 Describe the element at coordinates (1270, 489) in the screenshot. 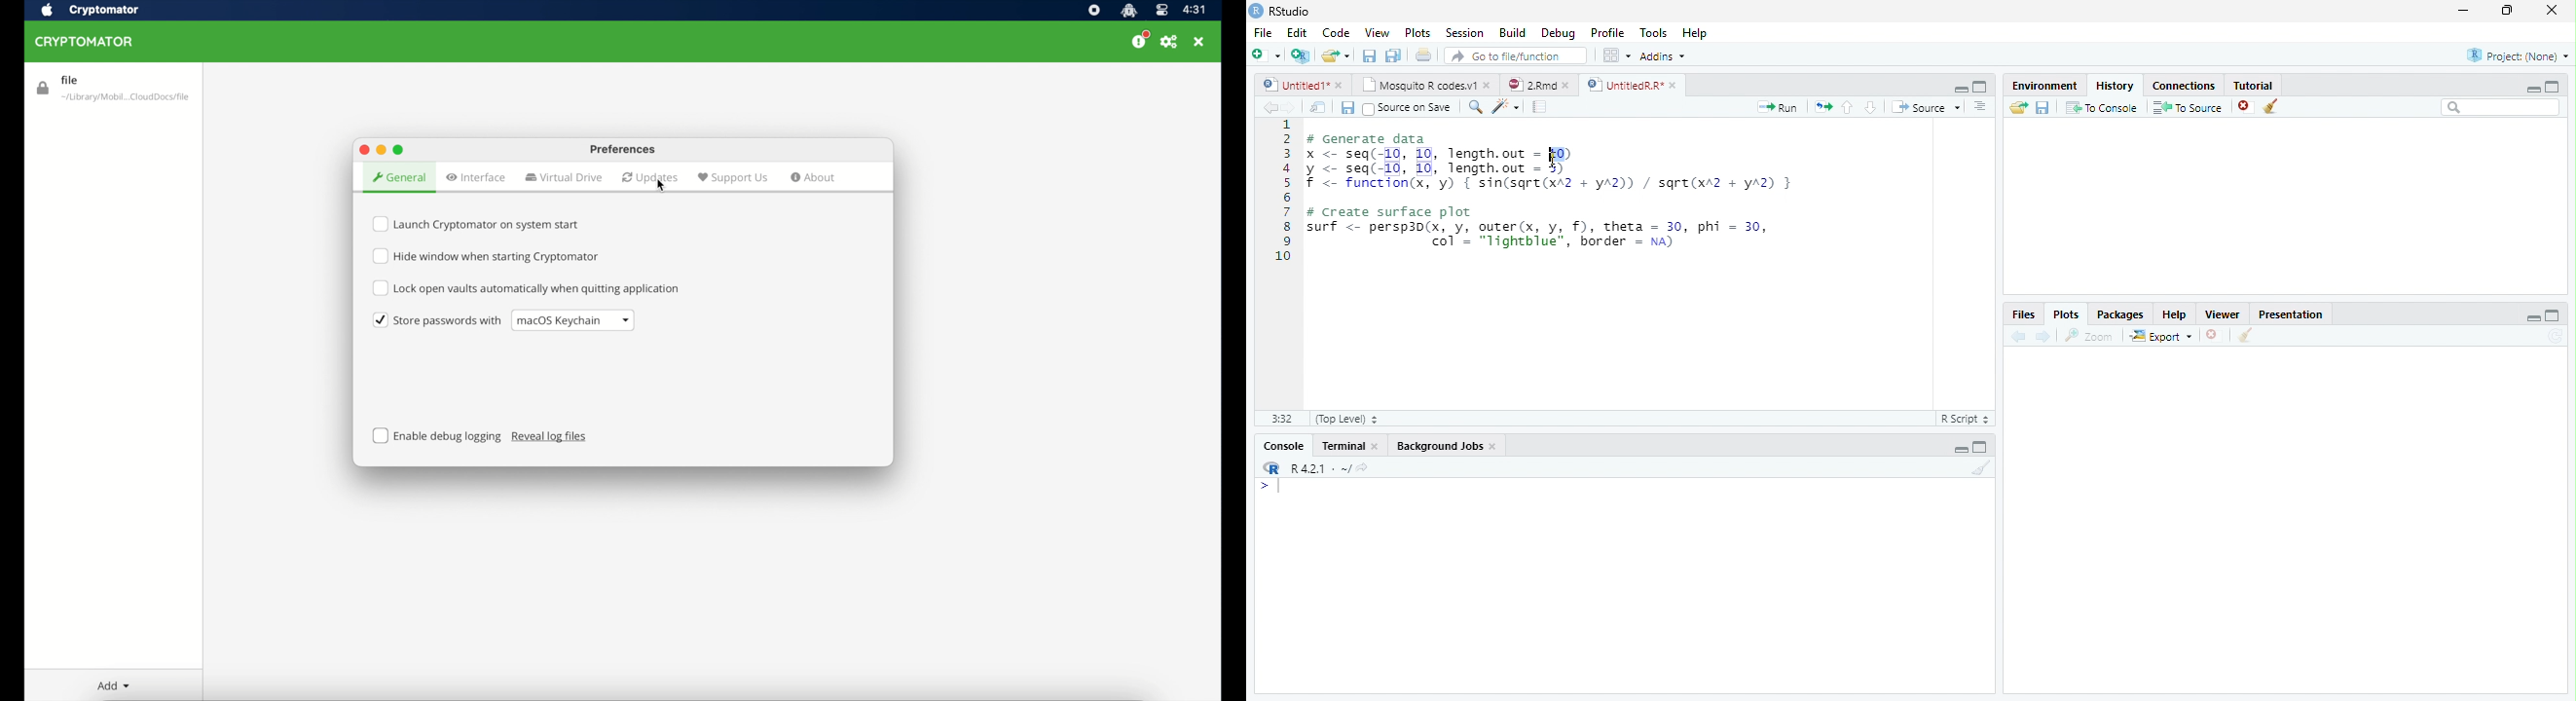

I see `New line` at that location.